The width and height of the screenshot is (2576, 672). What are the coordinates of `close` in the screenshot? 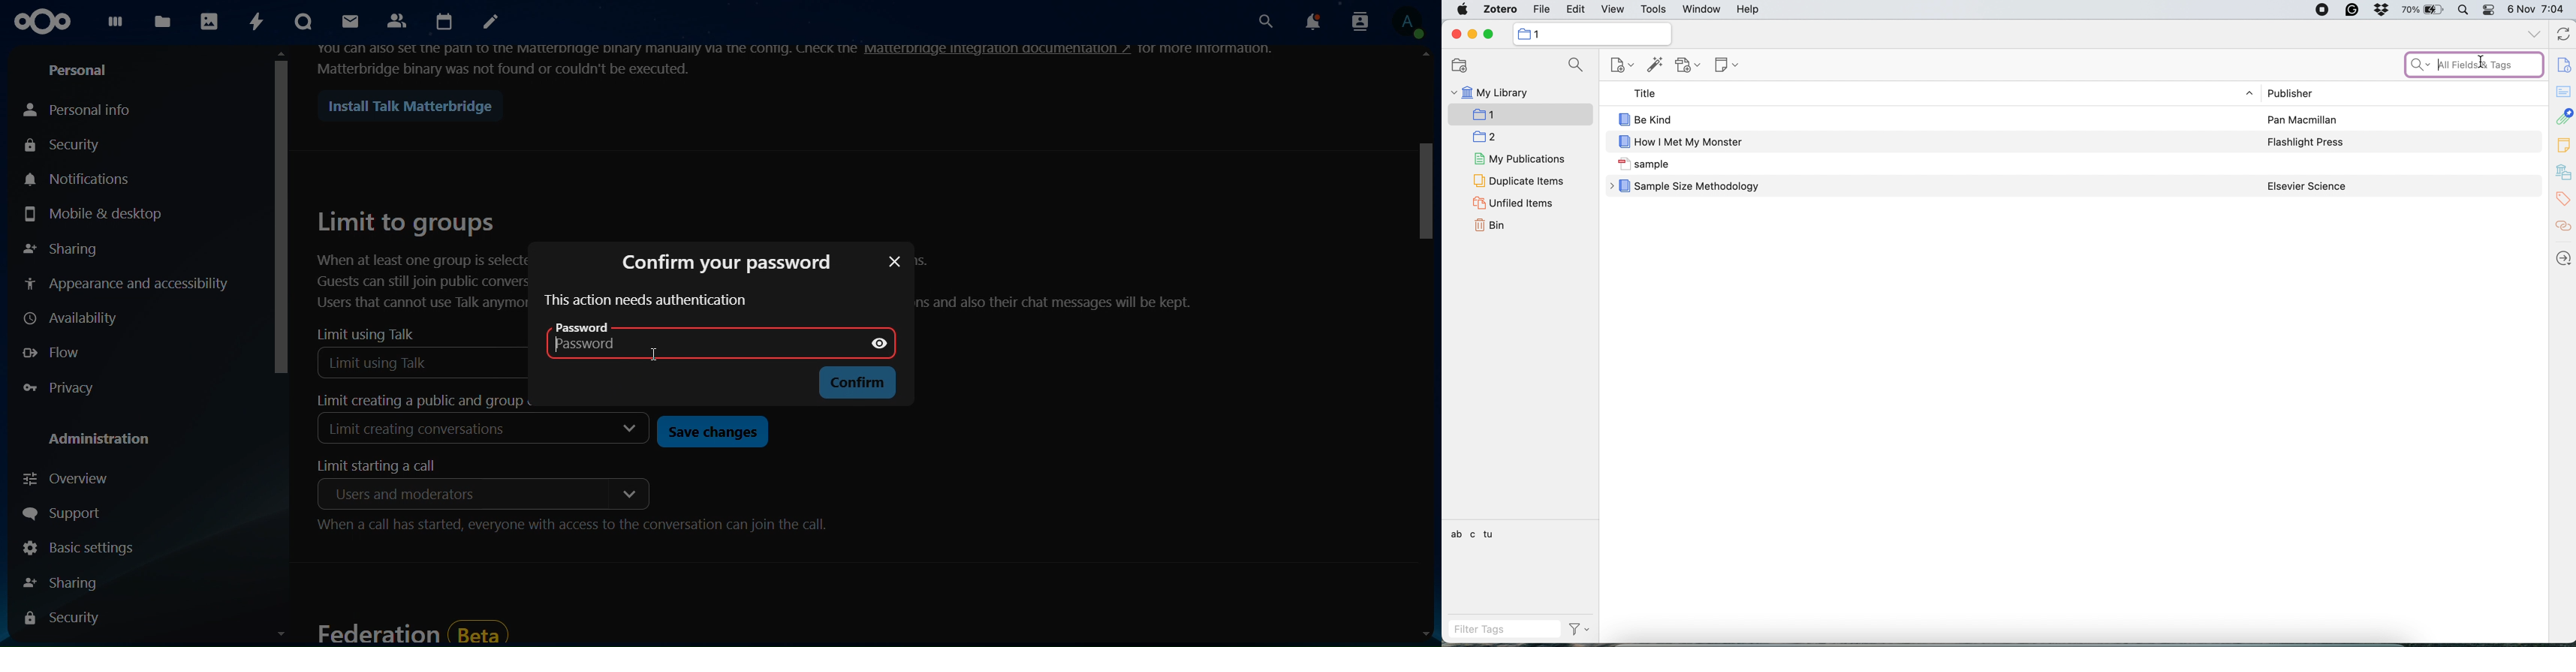 It's located at (893, 263).